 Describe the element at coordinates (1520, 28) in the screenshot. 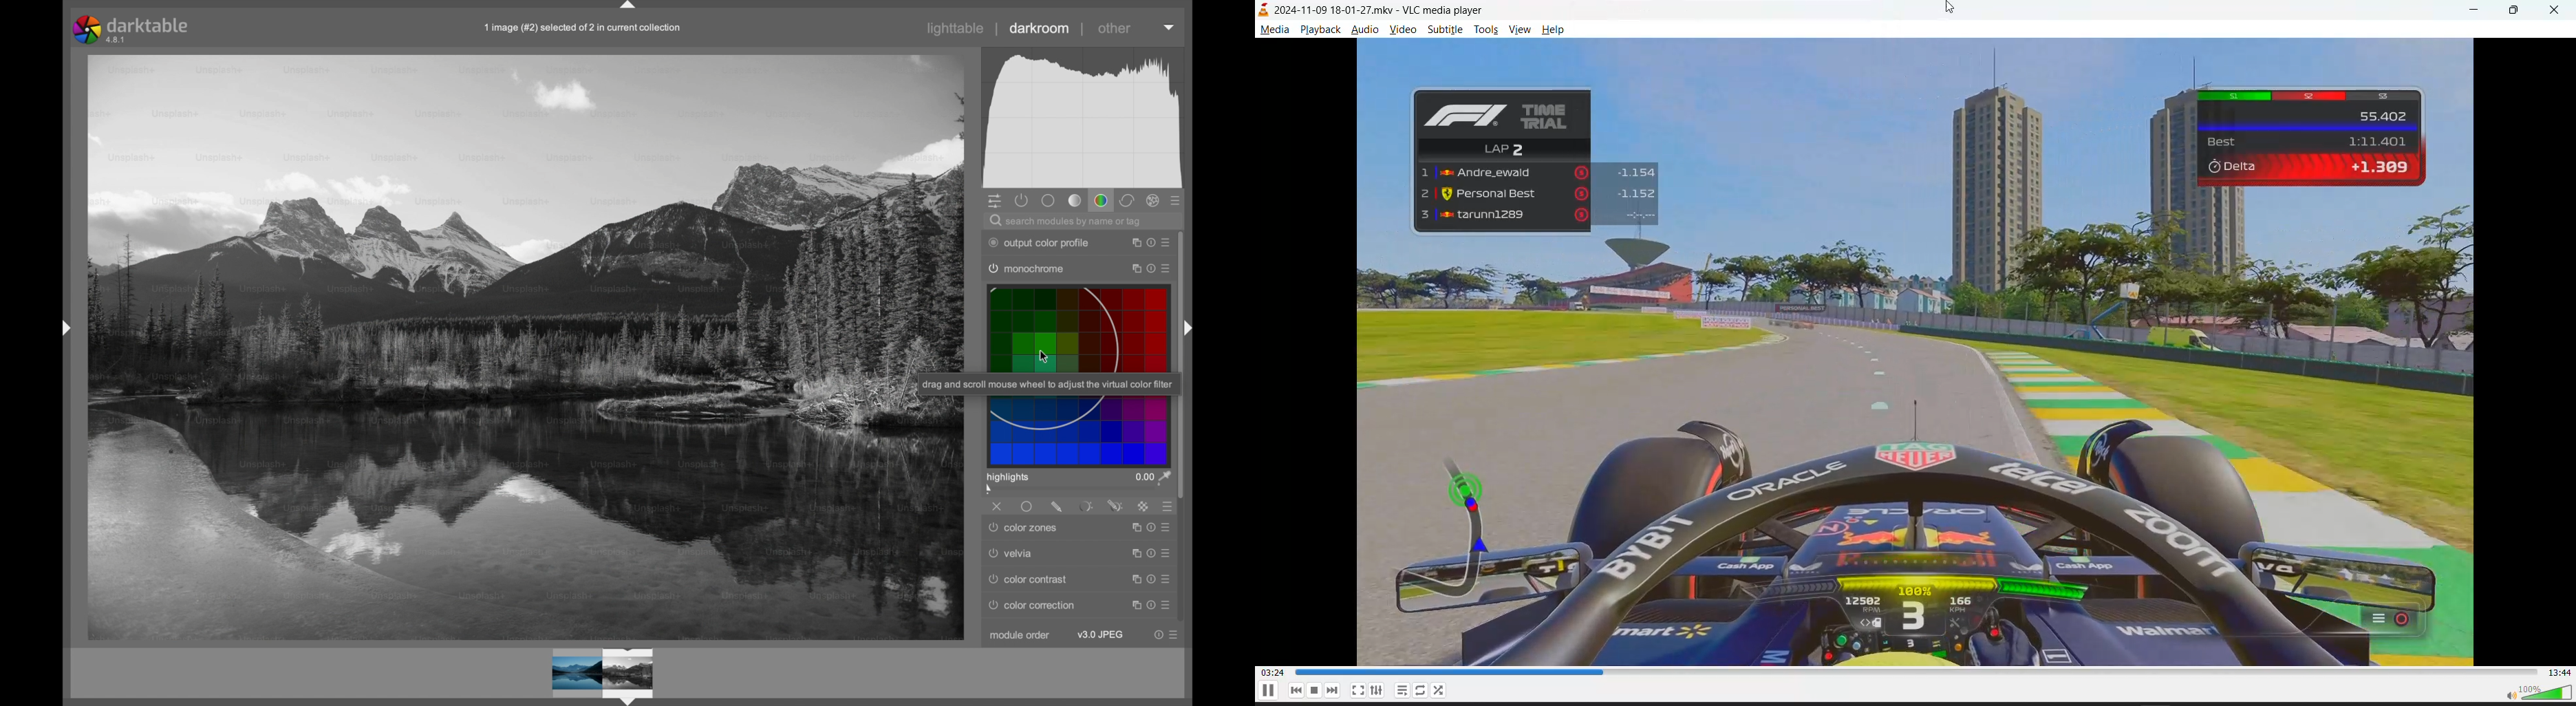

I see `view` at that location.